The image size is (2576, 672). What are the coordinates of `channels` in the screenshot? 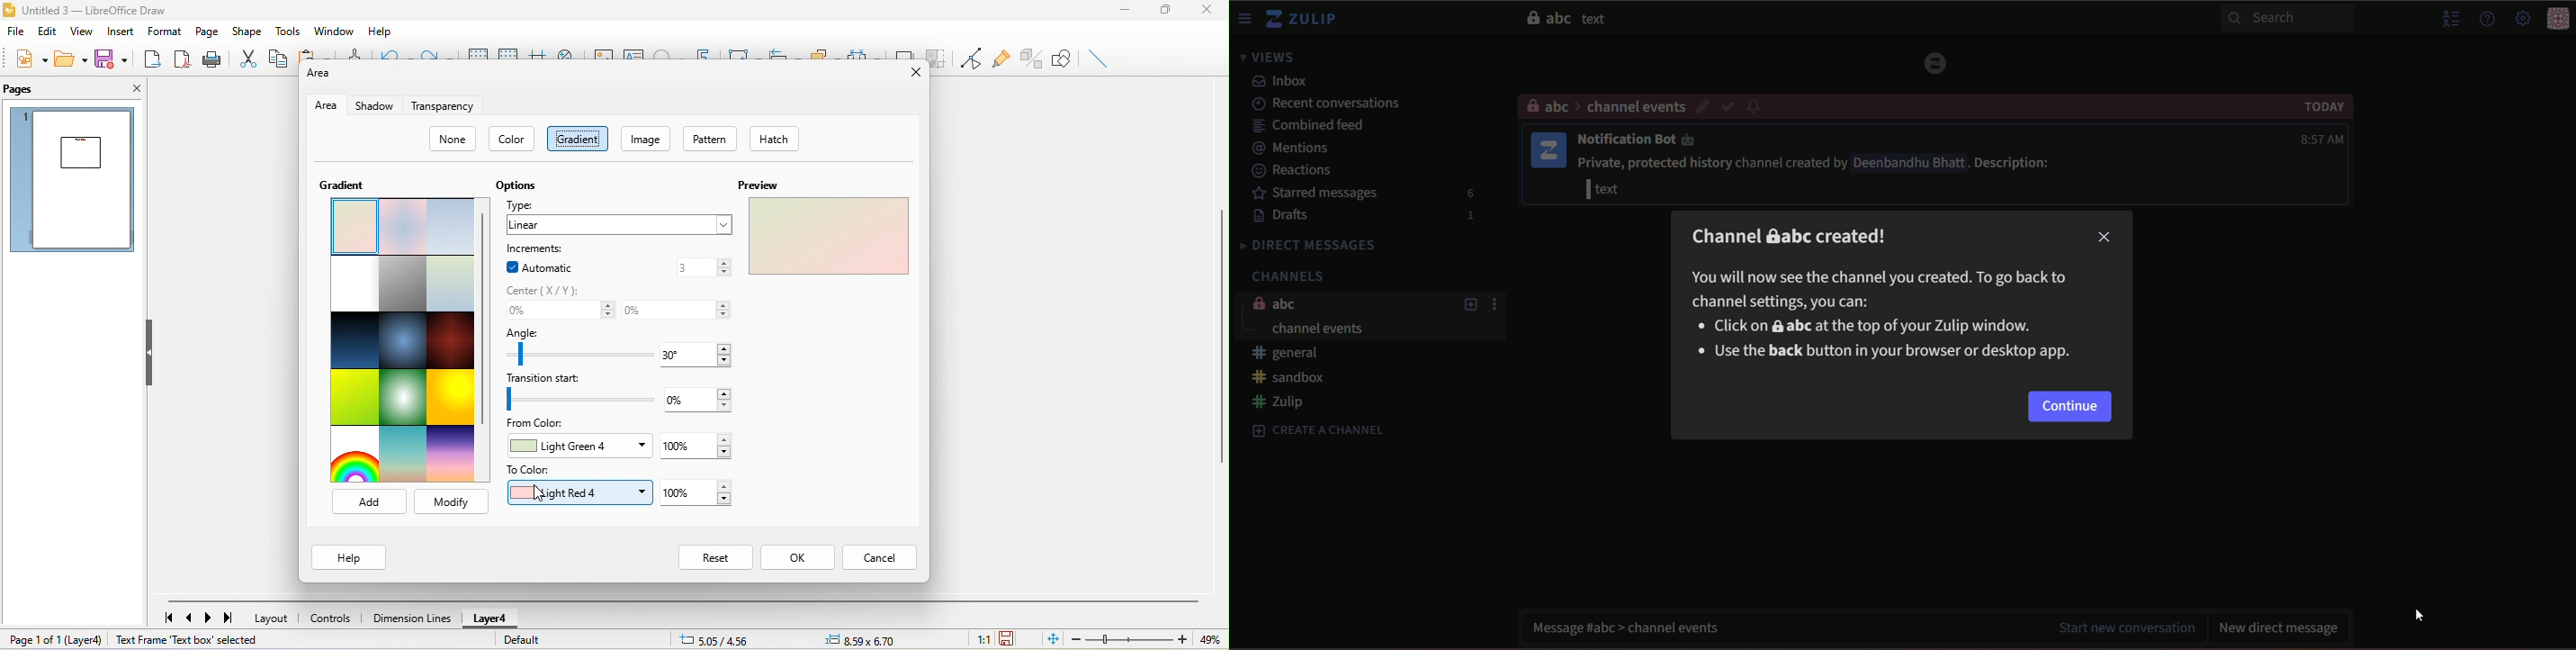 It's located at (1293, 276).